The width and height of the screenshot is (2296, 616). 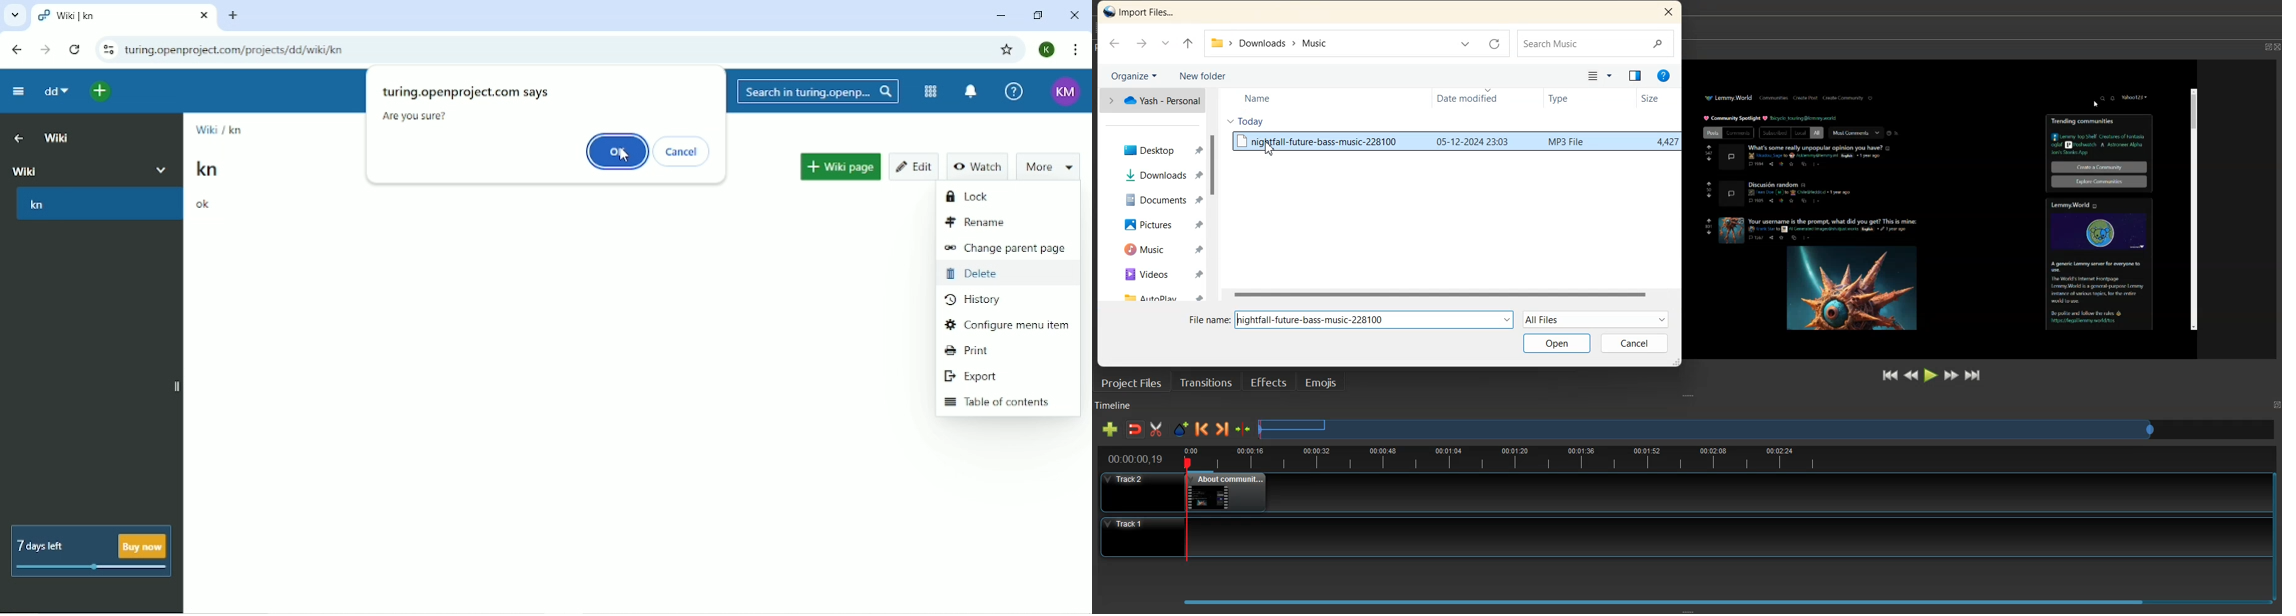 I want to click on File, so click(x=1455, y=141).